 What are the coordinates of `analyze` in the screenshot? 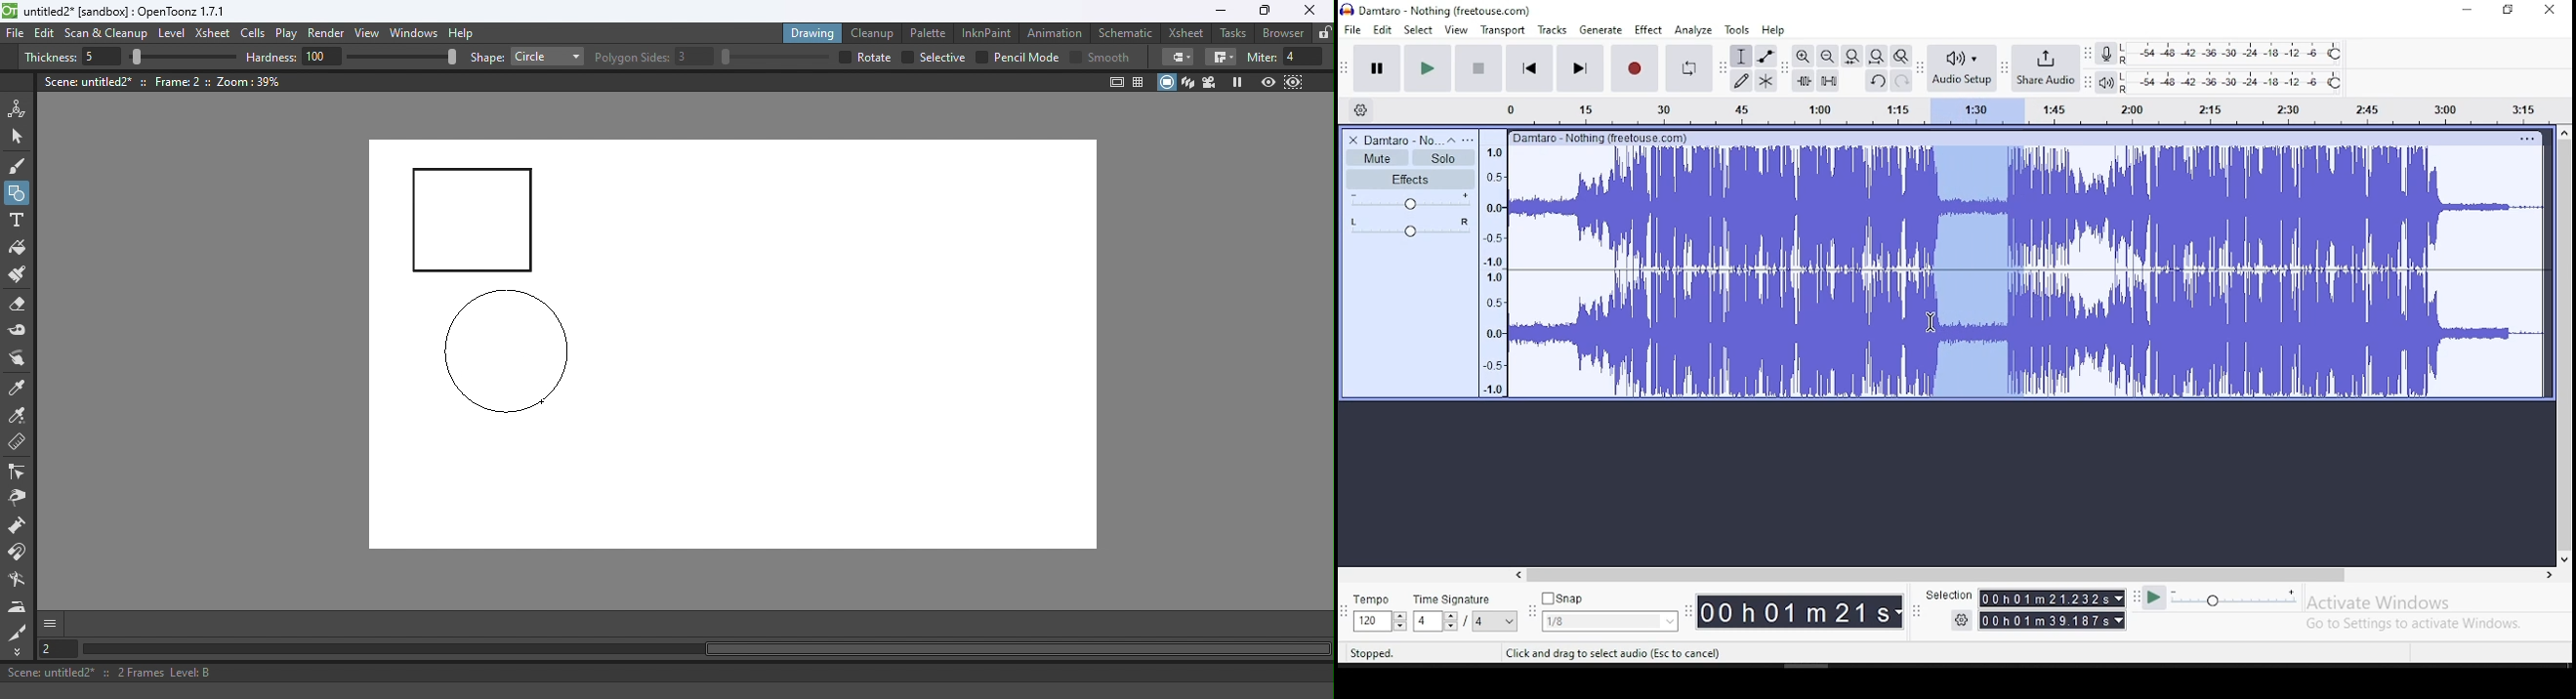 It's located at (1694, 30).